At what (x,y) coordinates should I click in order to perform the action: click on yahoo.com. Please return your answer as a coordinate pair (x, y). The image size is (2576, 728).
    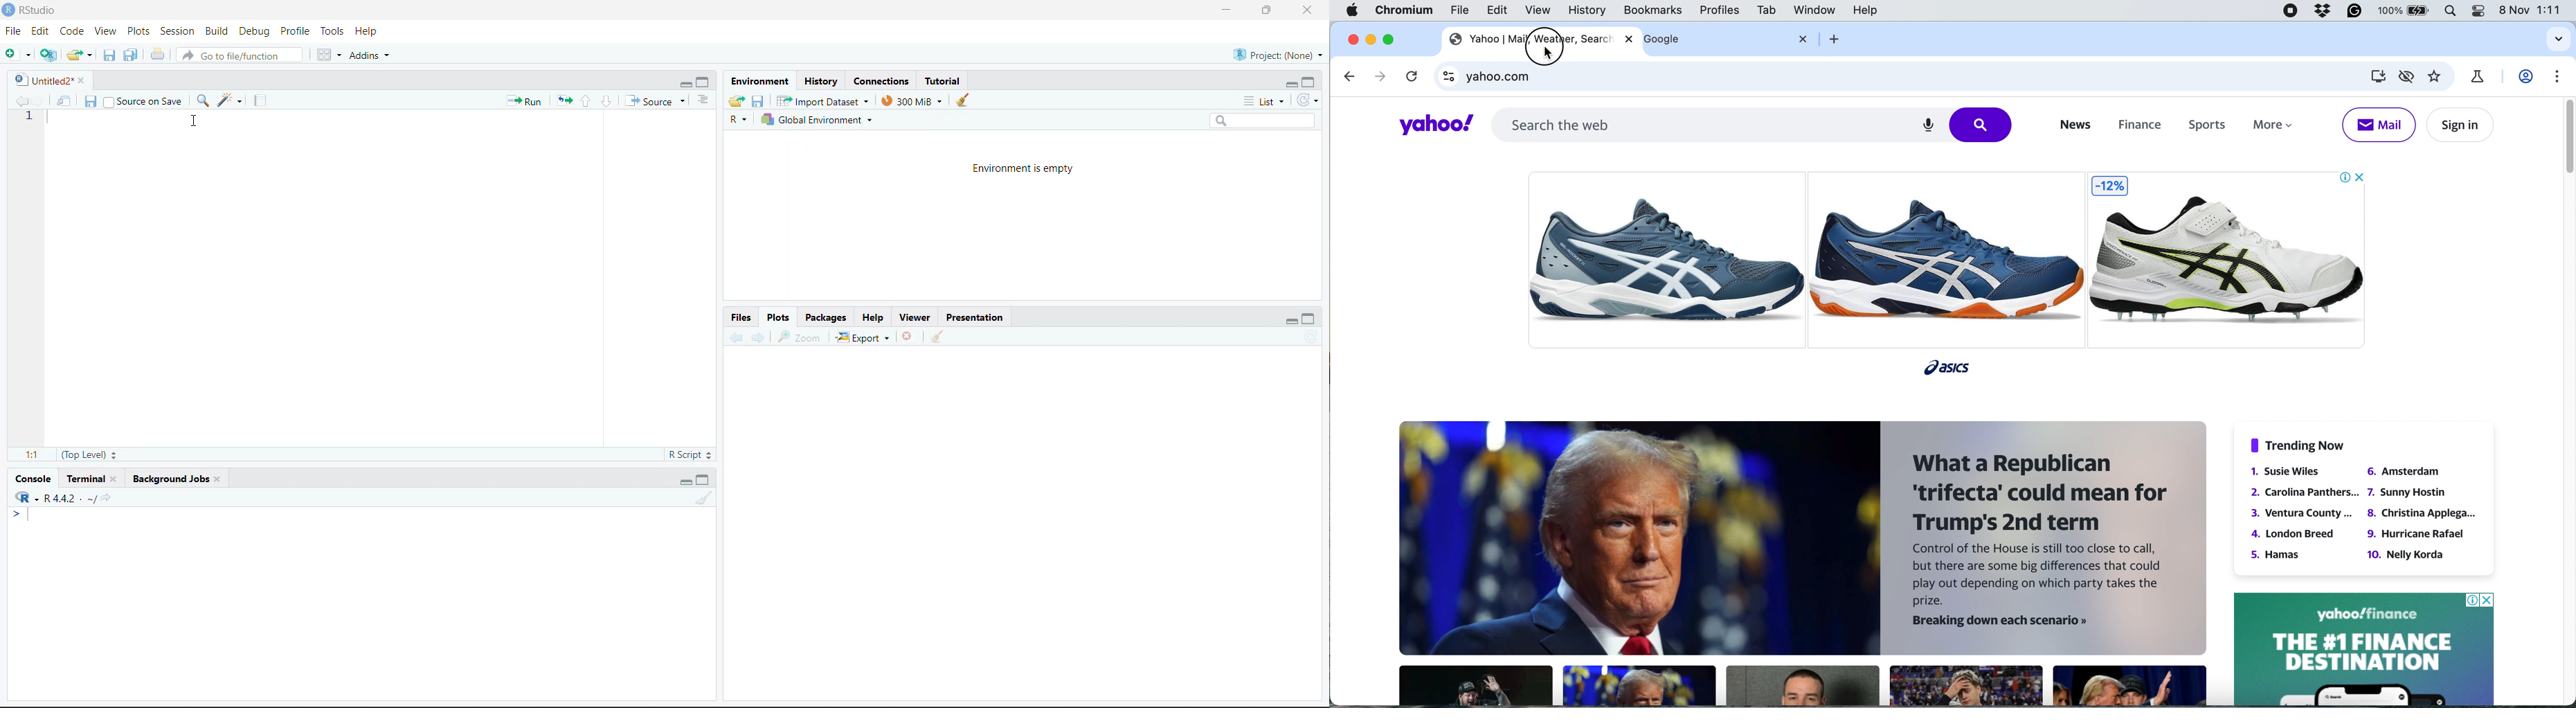
    Looking at the image, I should click on (1909, 79).